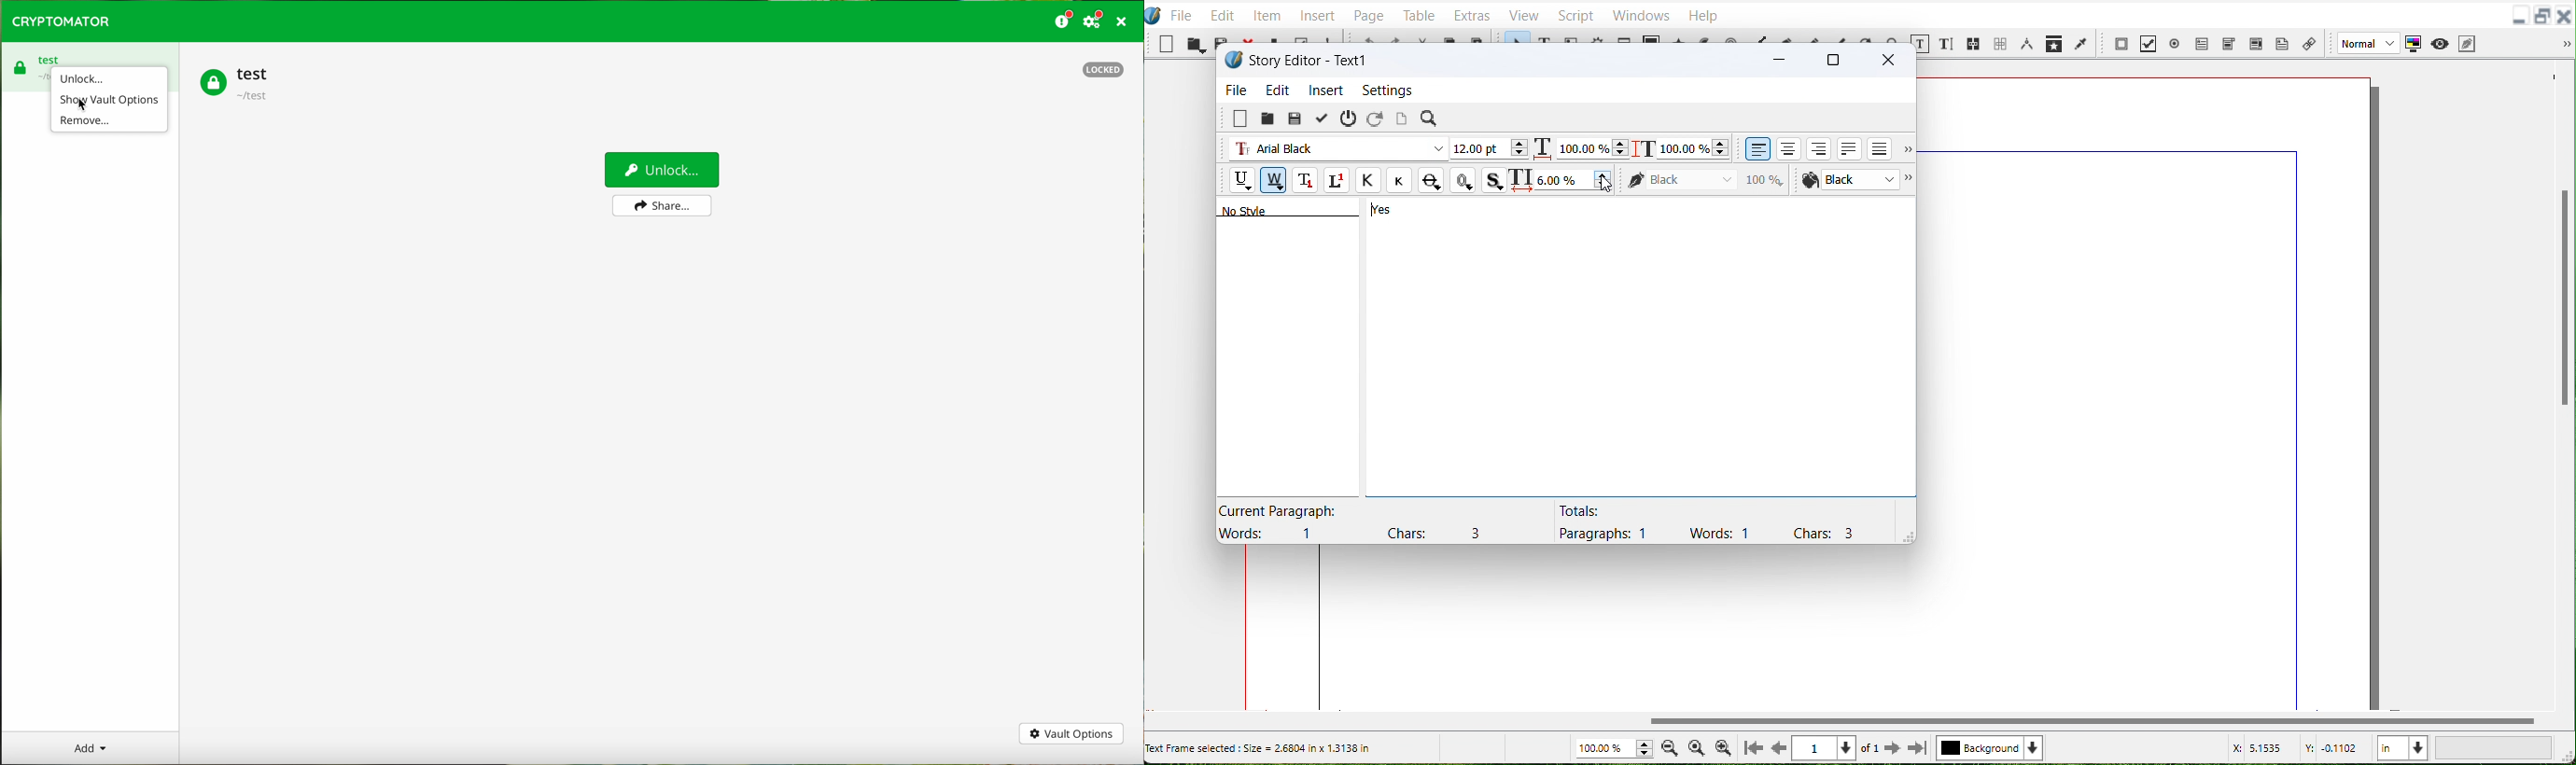 Image resolution: width=2576 pixels, height=784 pixels. Describe the element at coordinates (2309, 41) in the screenshot. I see `Link Annotation` at that location.